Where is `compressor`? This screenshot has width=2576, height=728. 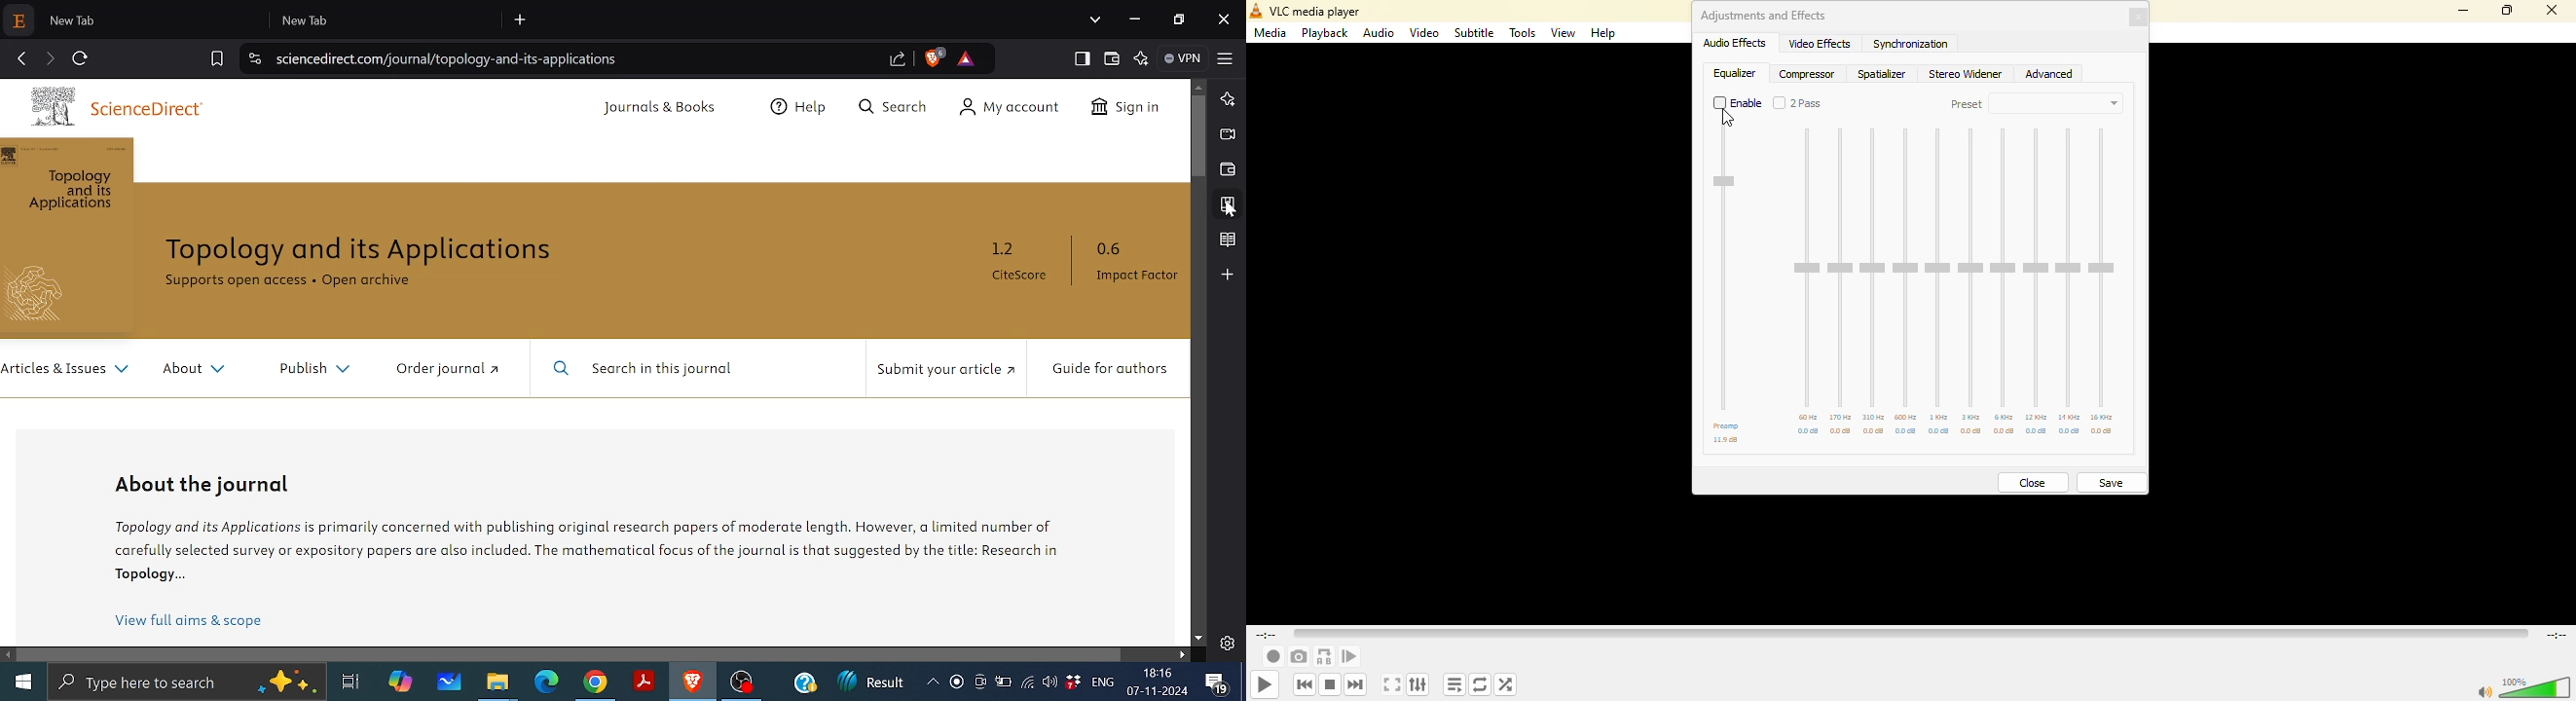
compressor is located at coordinates (1809, 74).